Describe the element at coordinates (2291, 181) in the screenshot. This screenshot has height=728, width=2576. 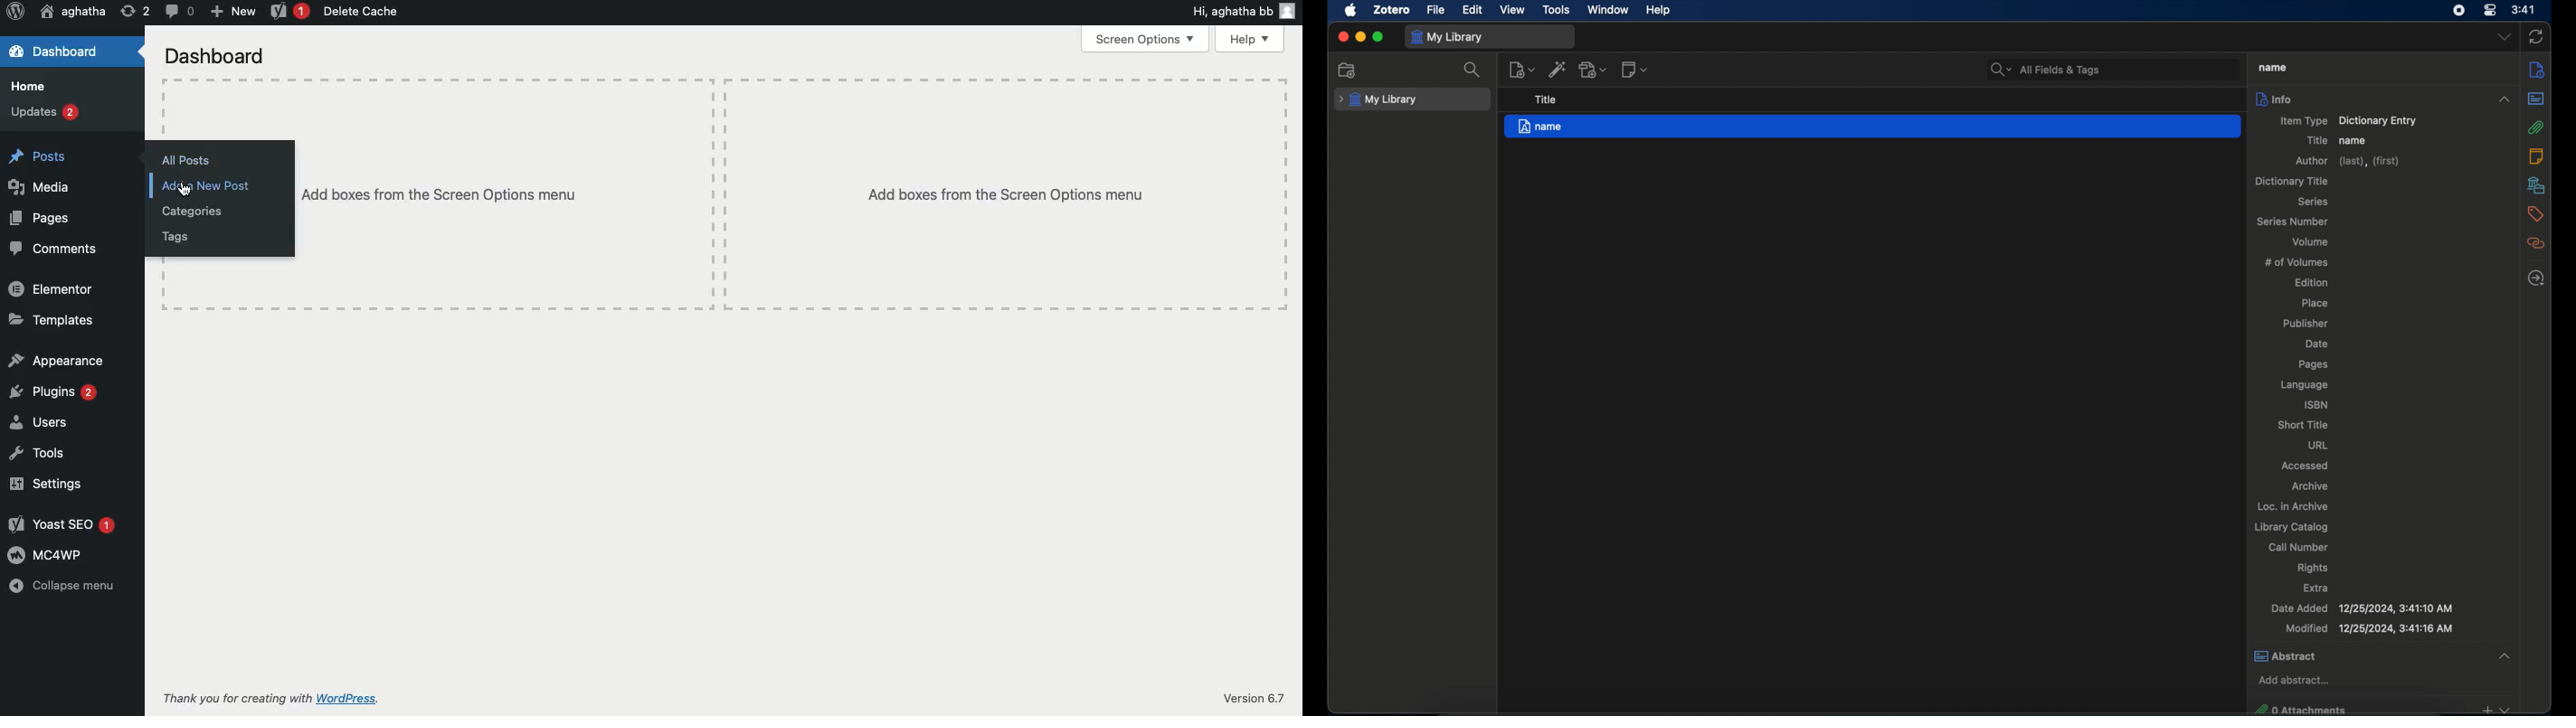
I see `dictionary title` at that location.